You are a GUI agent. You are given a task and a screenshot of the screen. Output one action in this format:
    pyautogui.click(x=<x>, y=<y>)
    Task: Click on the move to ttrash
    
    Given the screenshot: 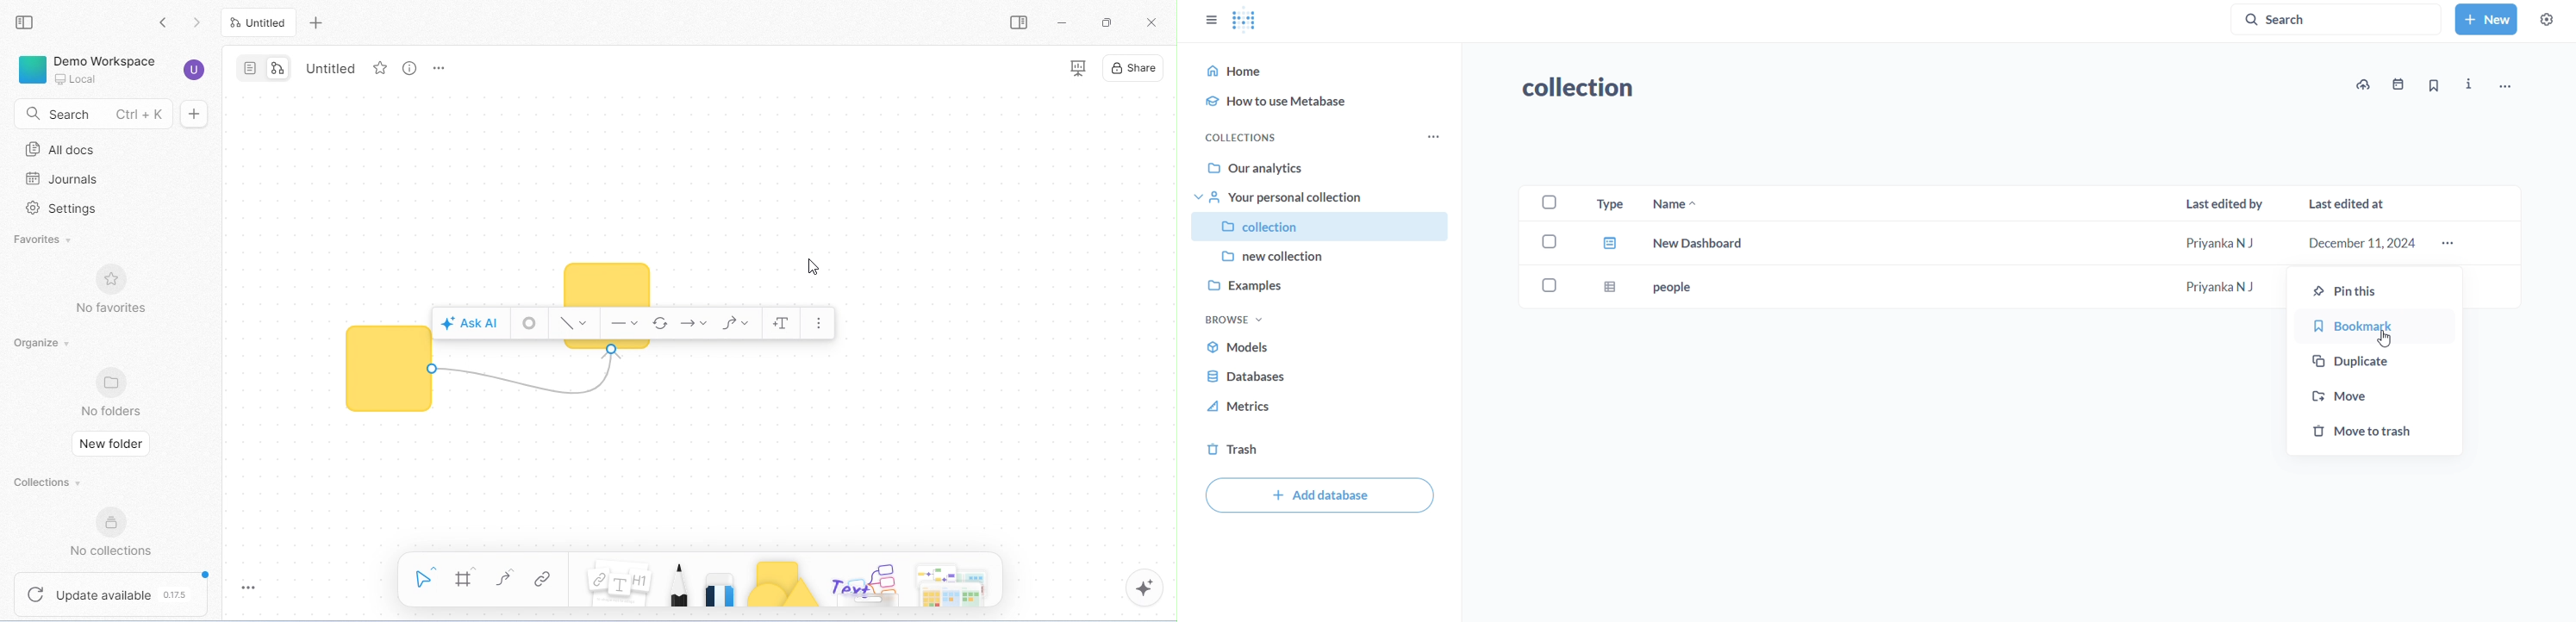 What is the action you would take?
    pyautogui.click(x=2376, y=430)
    